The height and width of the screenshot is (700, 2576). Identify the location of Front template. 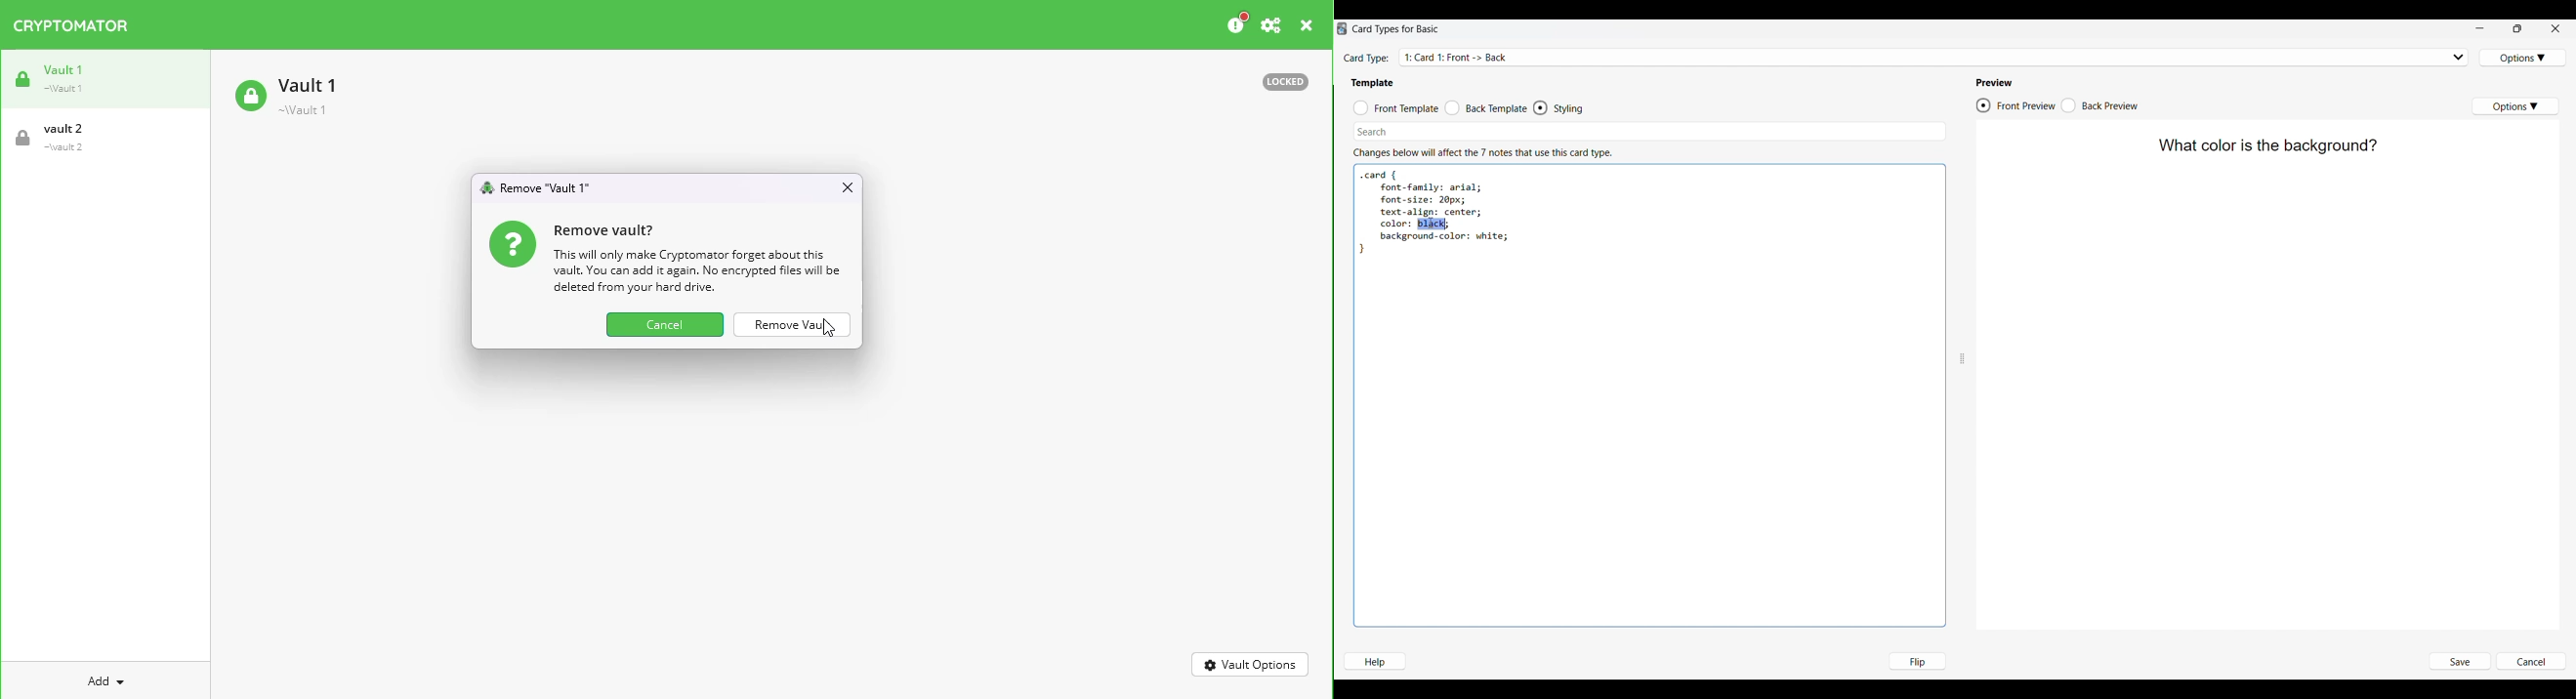
(1396, 108).